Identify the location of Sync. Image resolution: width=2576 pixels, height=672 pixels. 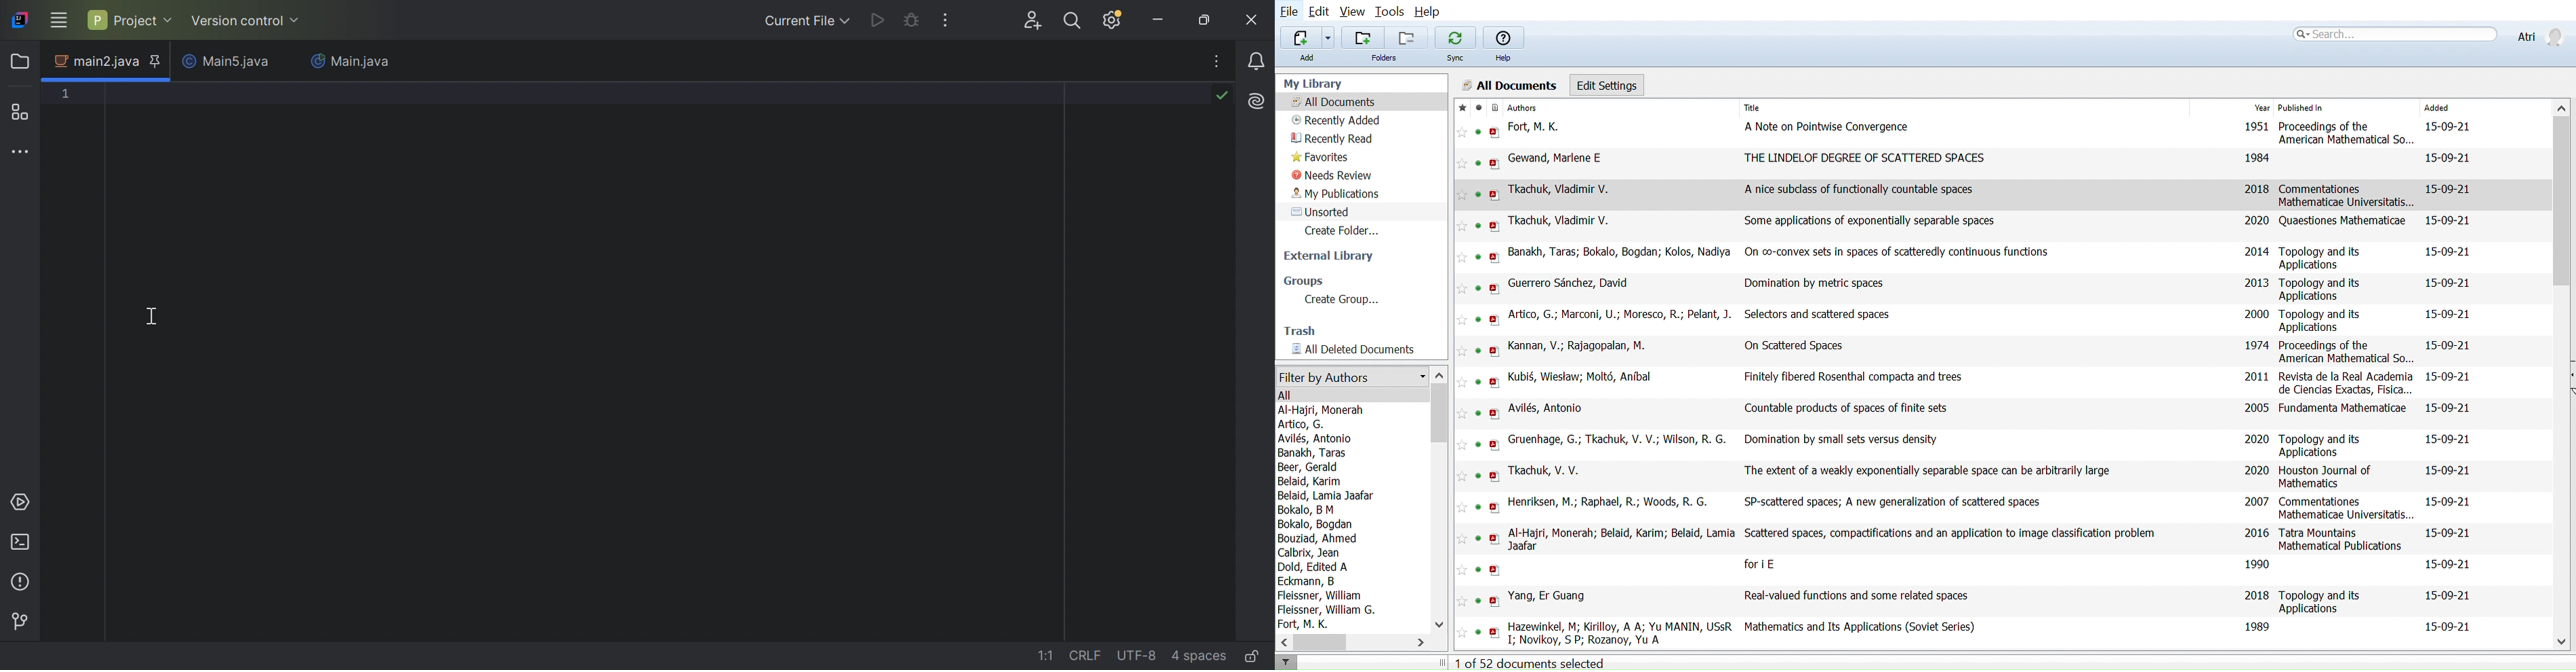
(1456, 59).